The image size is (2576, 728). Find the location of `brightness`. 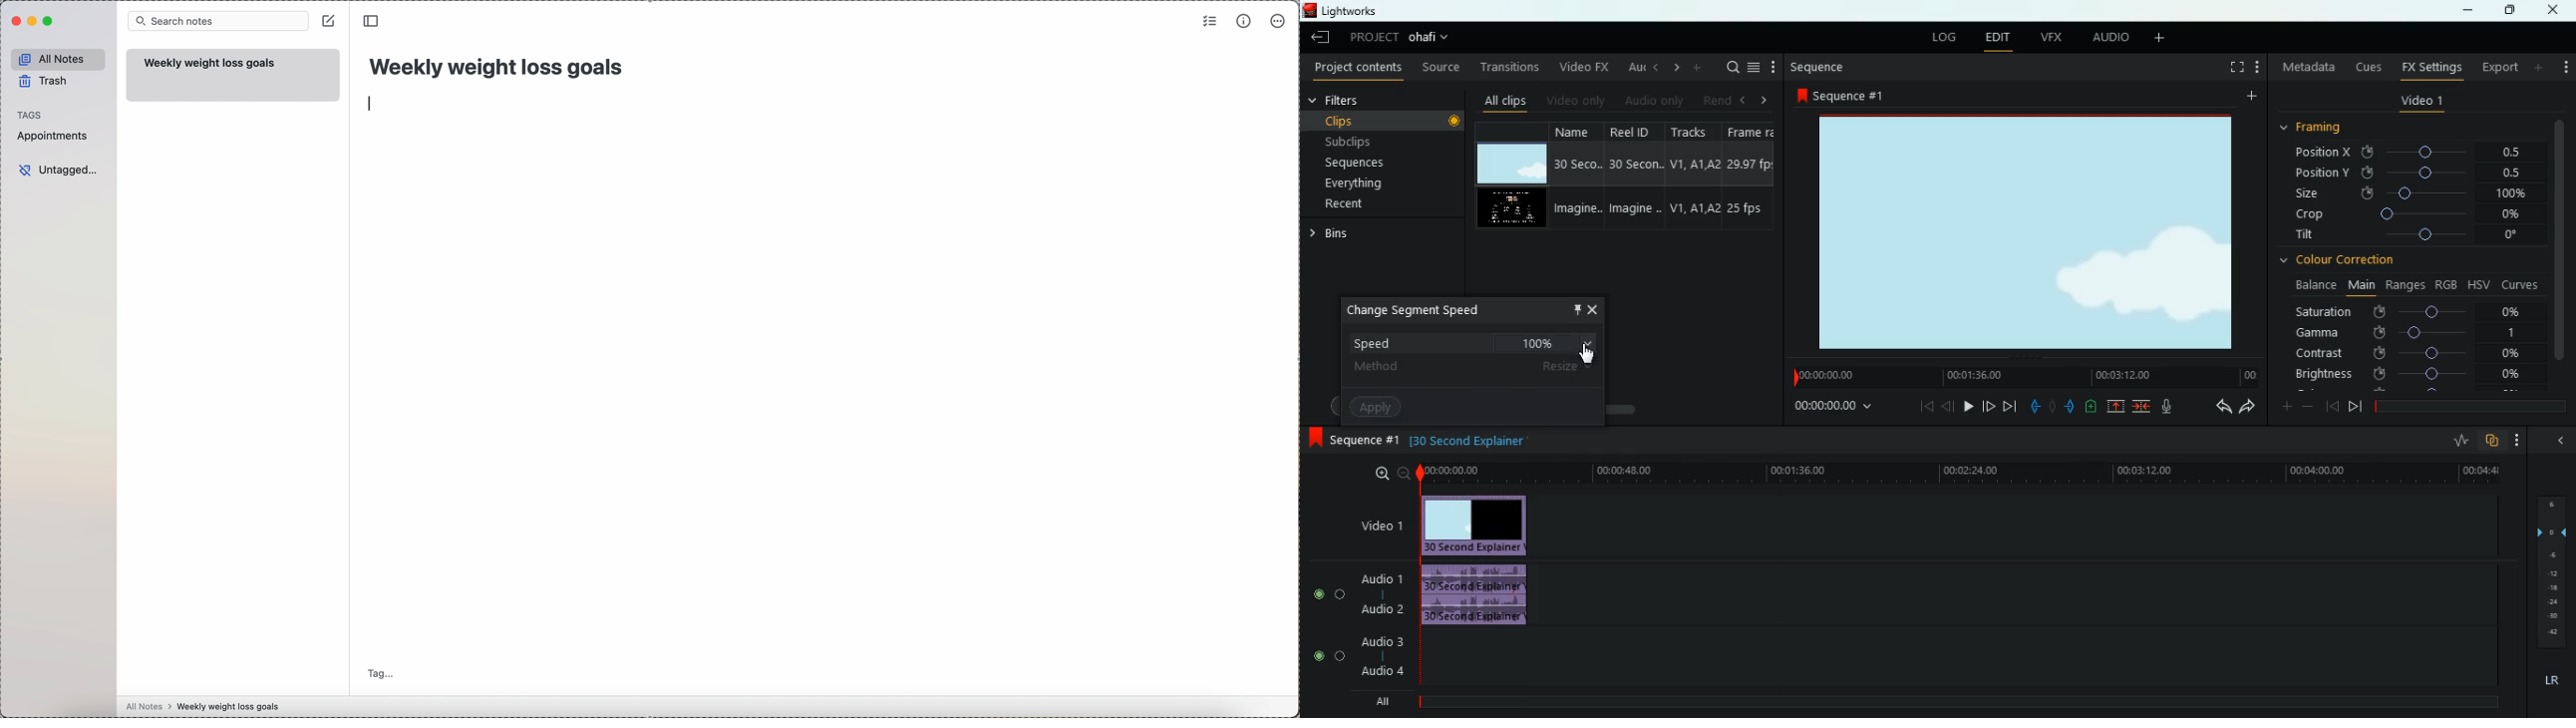

brightness is located at coordinates (2407, 373).